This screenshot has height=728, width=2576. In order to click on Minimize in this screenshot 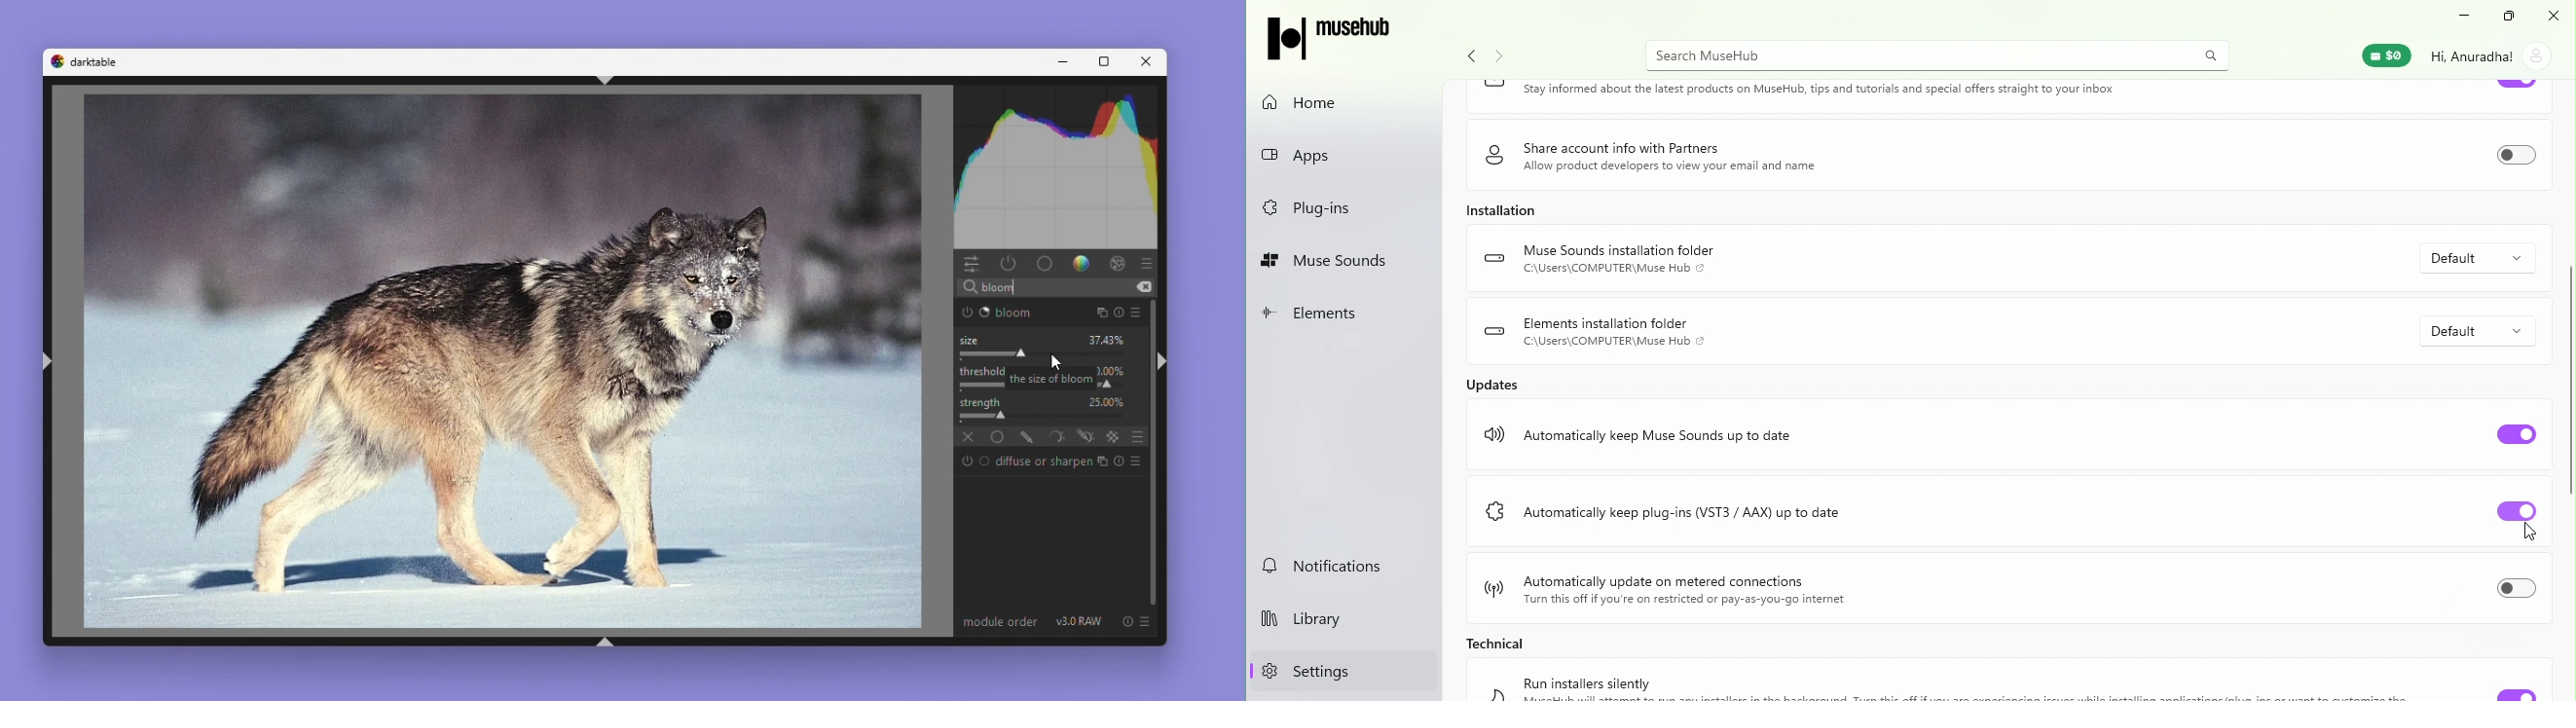, I will do `click(2461, 19)`.